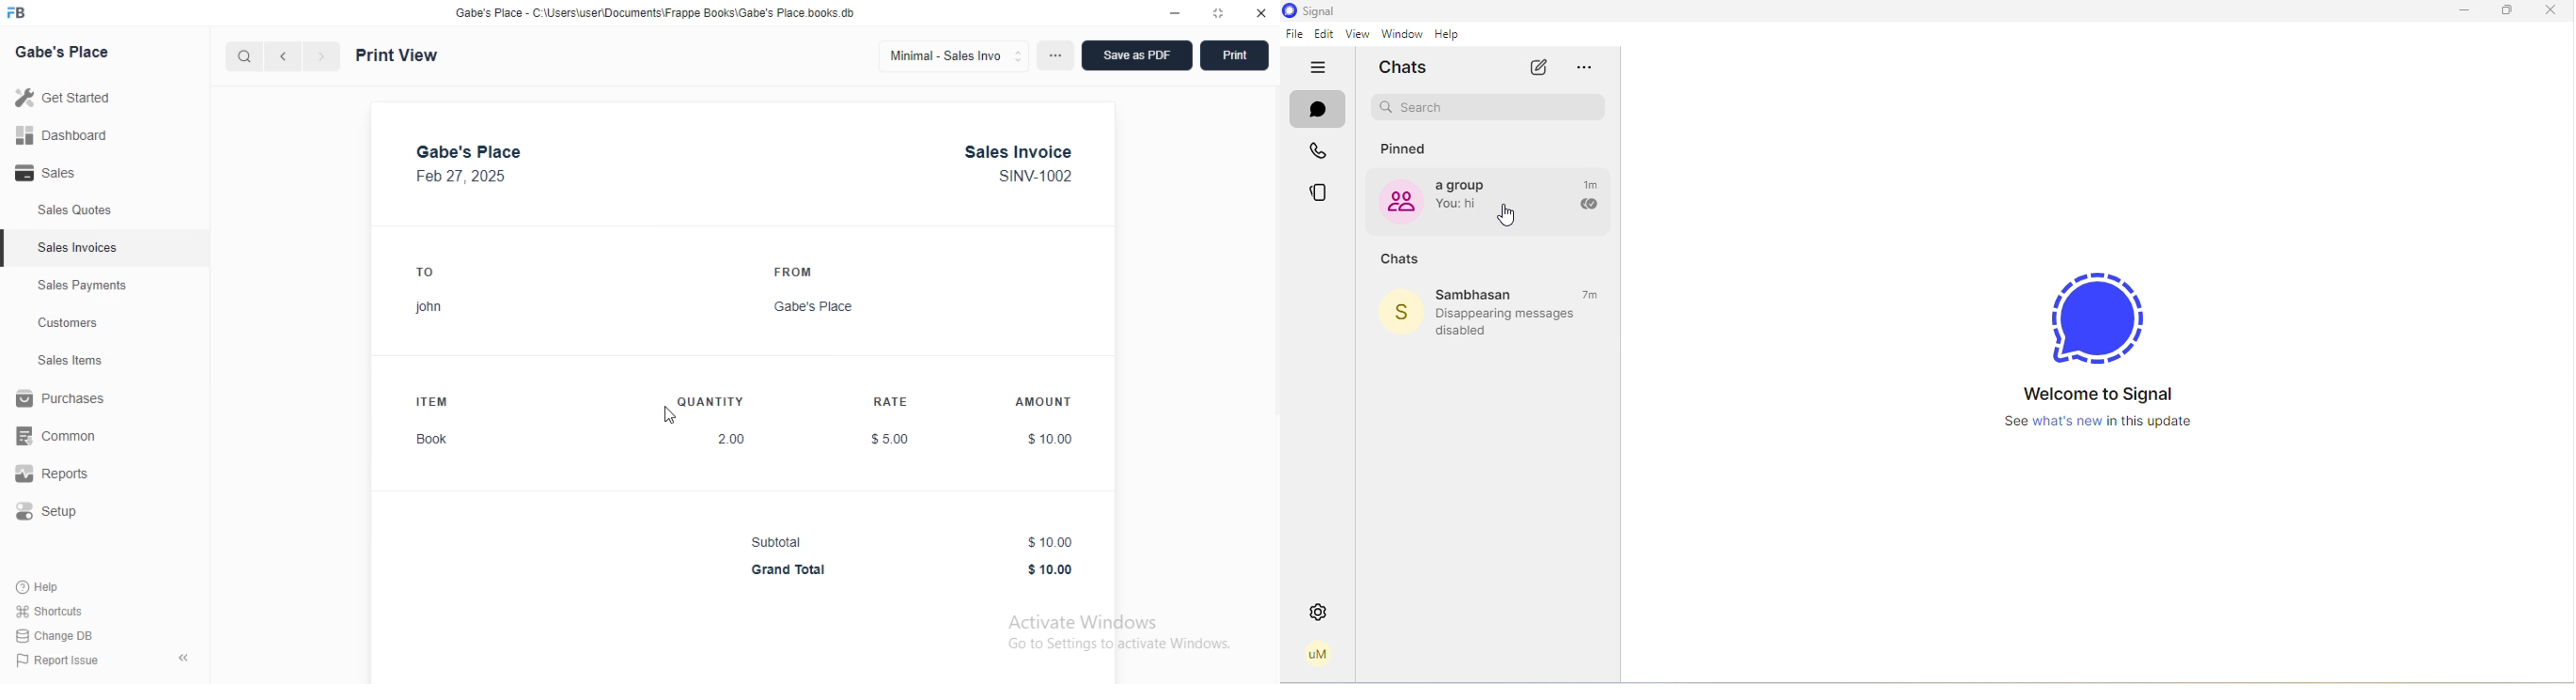 The width and height of the screenshot is (2576, 700). Describe the element at coordinates (953, 56) in the screenshot. I see `minimal - sales invo` at that location.